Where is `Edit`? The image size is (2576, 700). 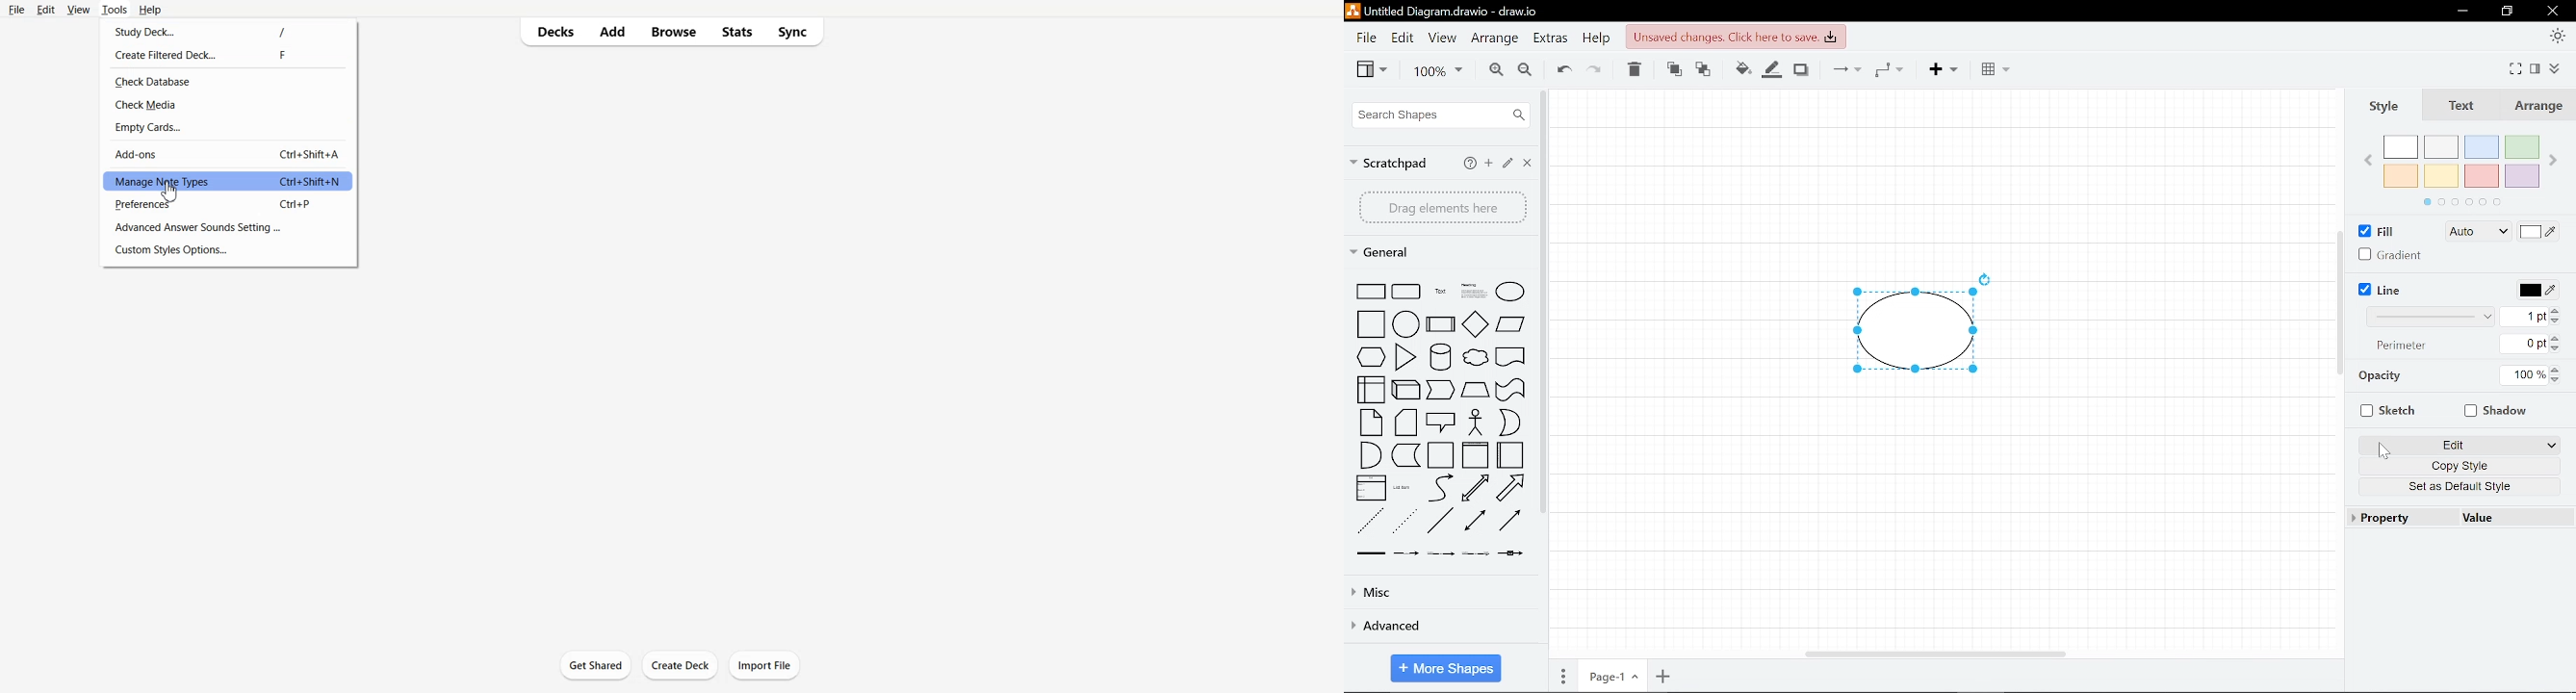
Edit is located at coordinates (1404, 38).